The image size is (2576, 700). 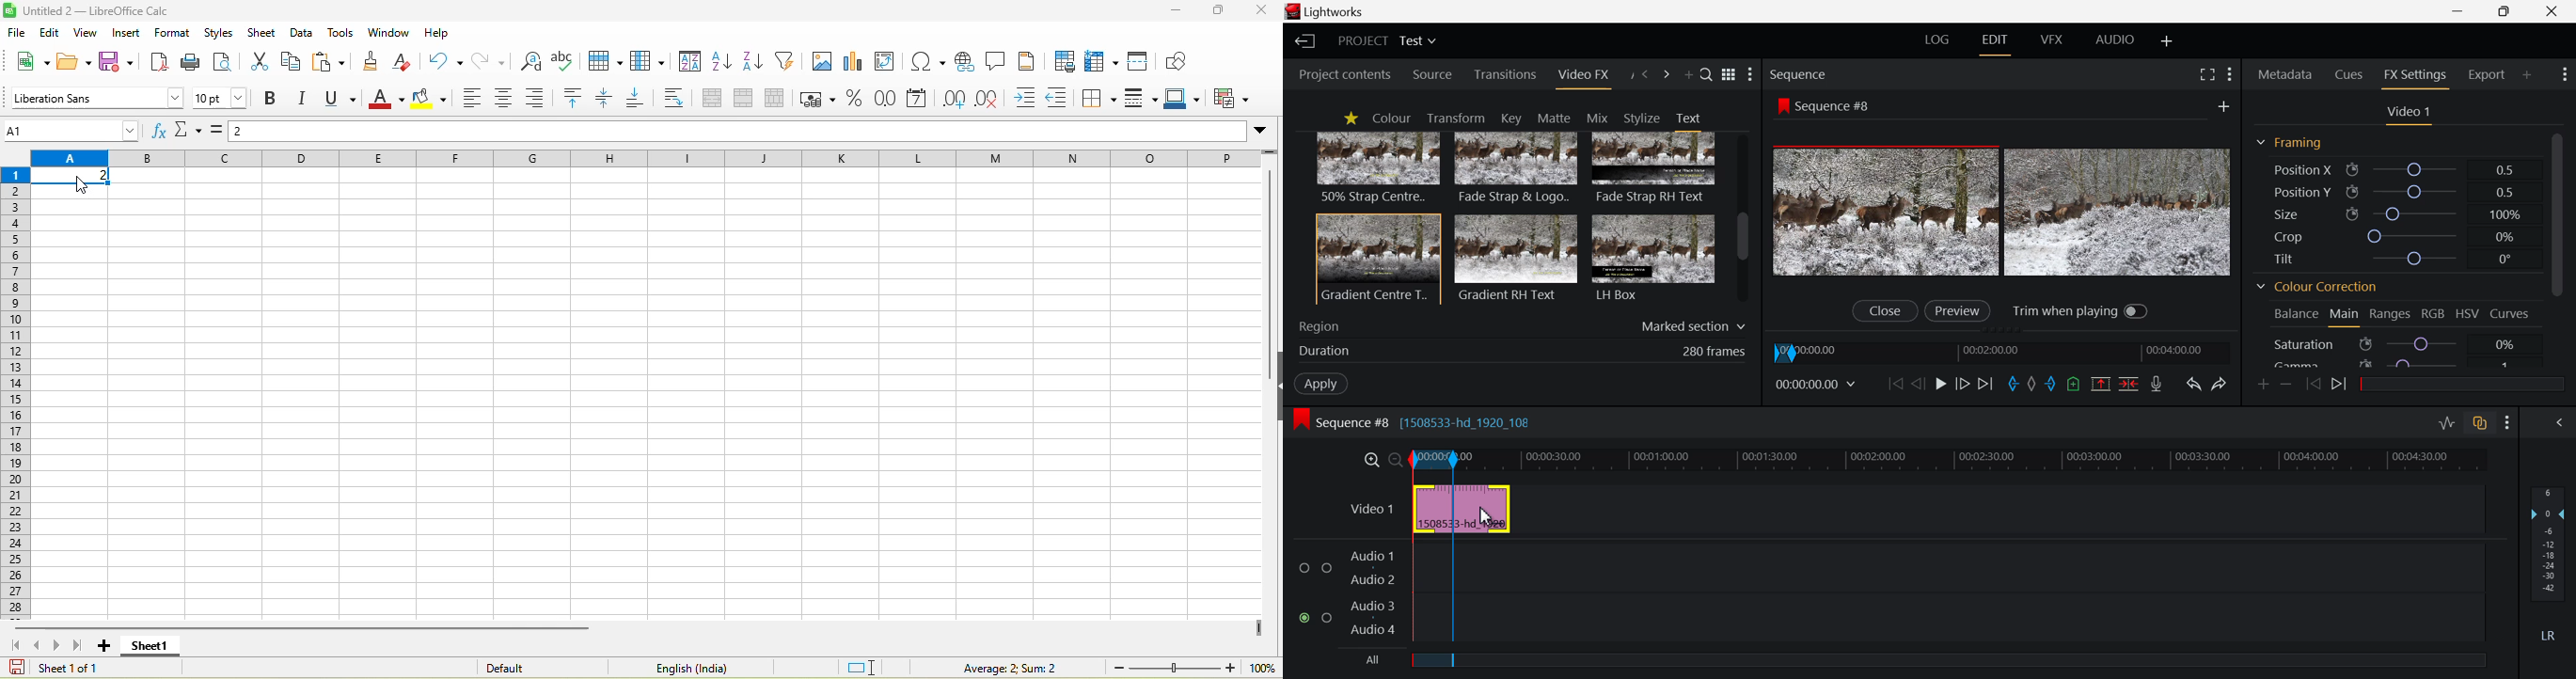 I want to click on pivot table, so click(x=888, y=63).